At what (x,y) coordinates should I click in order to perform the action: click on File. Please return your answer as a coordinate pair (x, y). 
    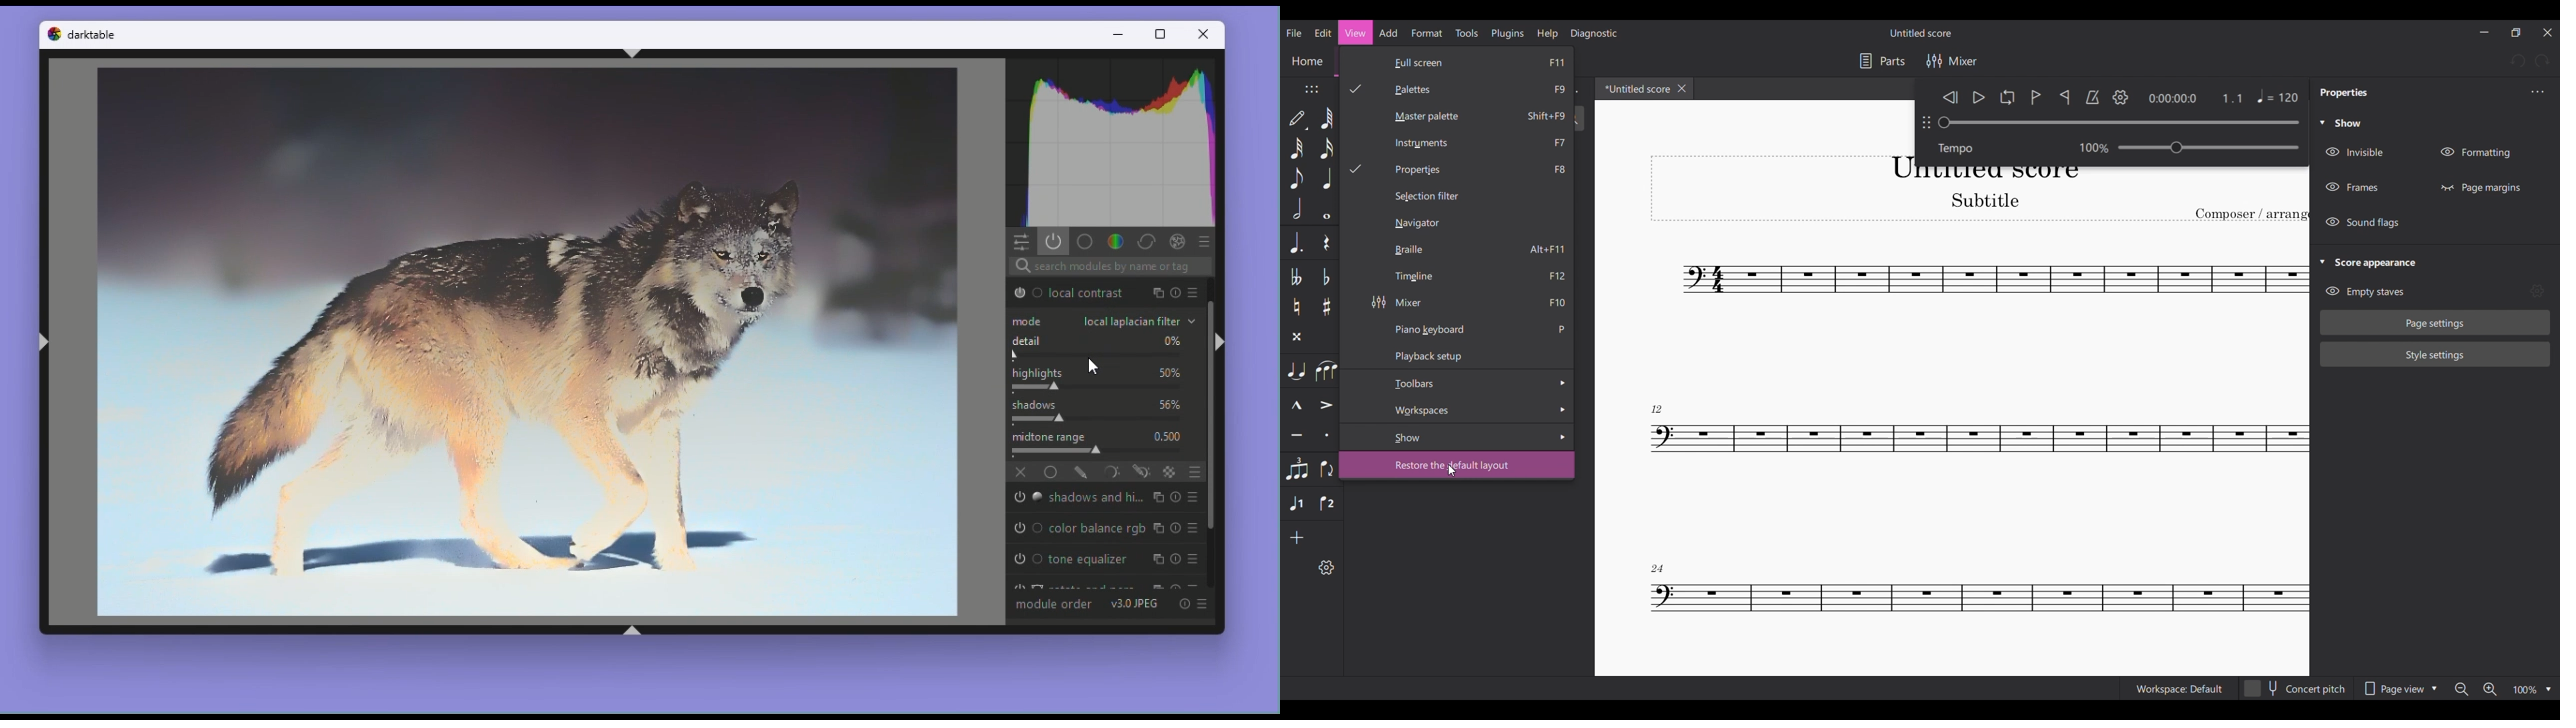
    Looking at the image, I should click on (1295, 33).